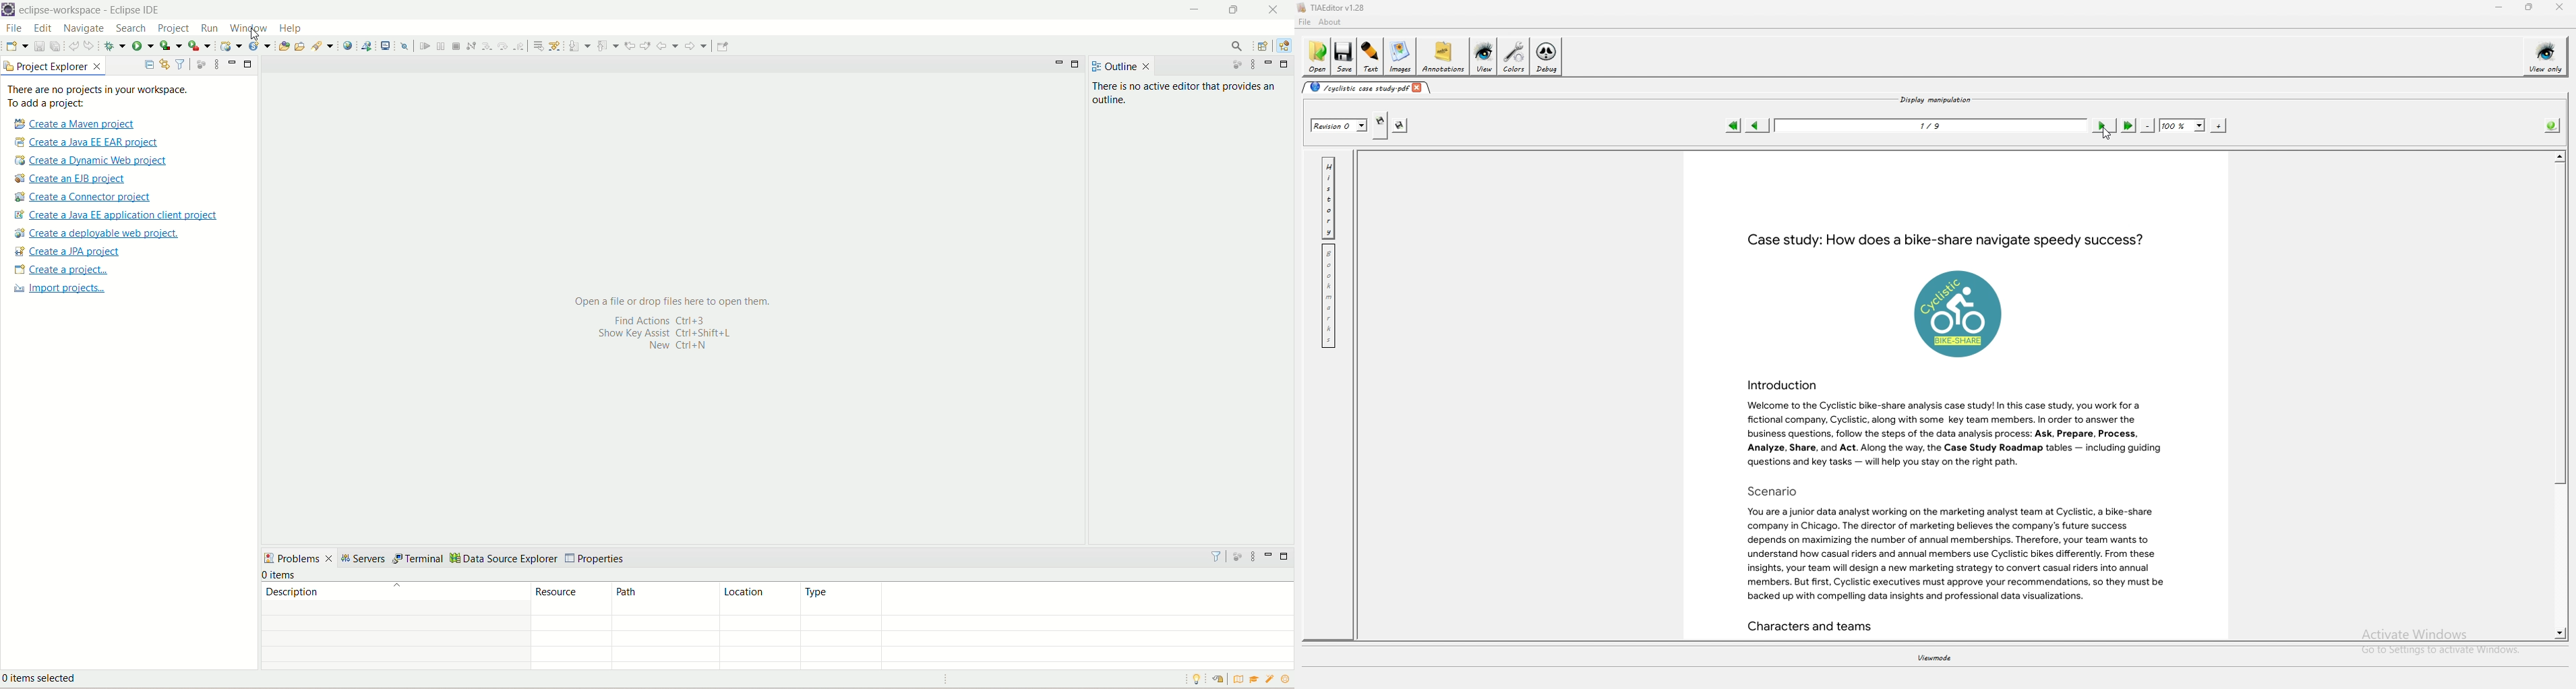 This screenshot has width=2576, height=700. What do you see at coordinates (91, 45) in the screenshot?
I see `redo` at bounding box center [91, 45].